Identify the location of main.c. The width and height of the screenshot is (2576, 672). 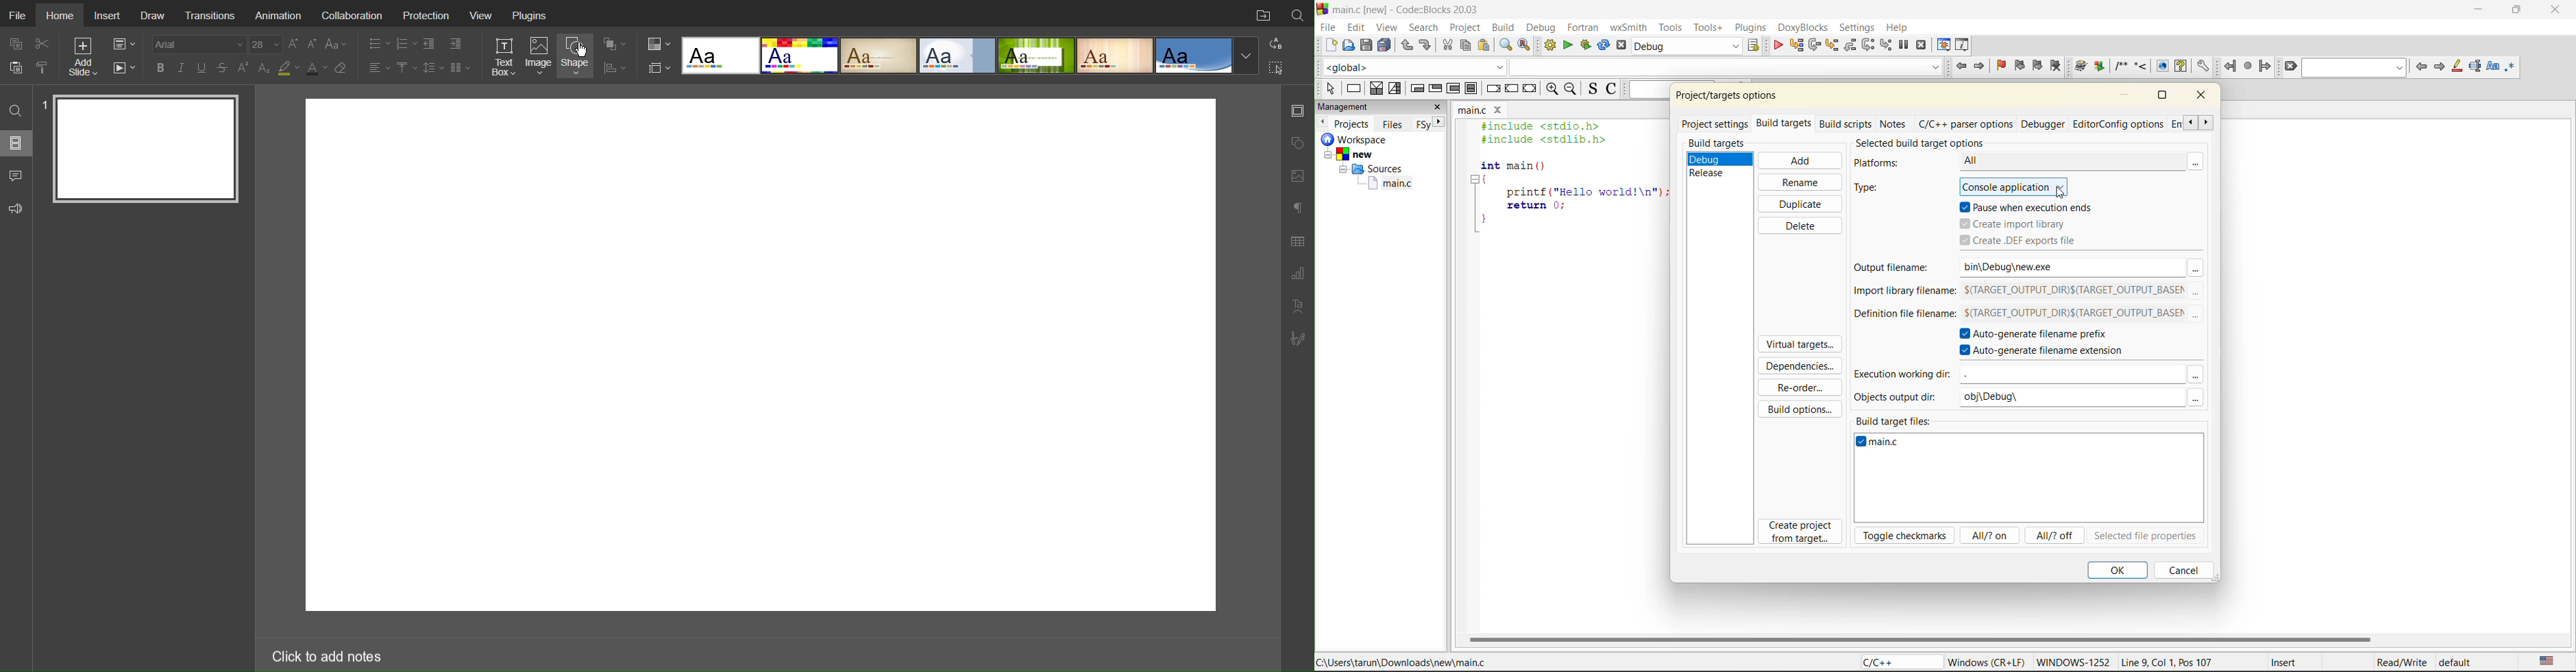
(1470, 110).